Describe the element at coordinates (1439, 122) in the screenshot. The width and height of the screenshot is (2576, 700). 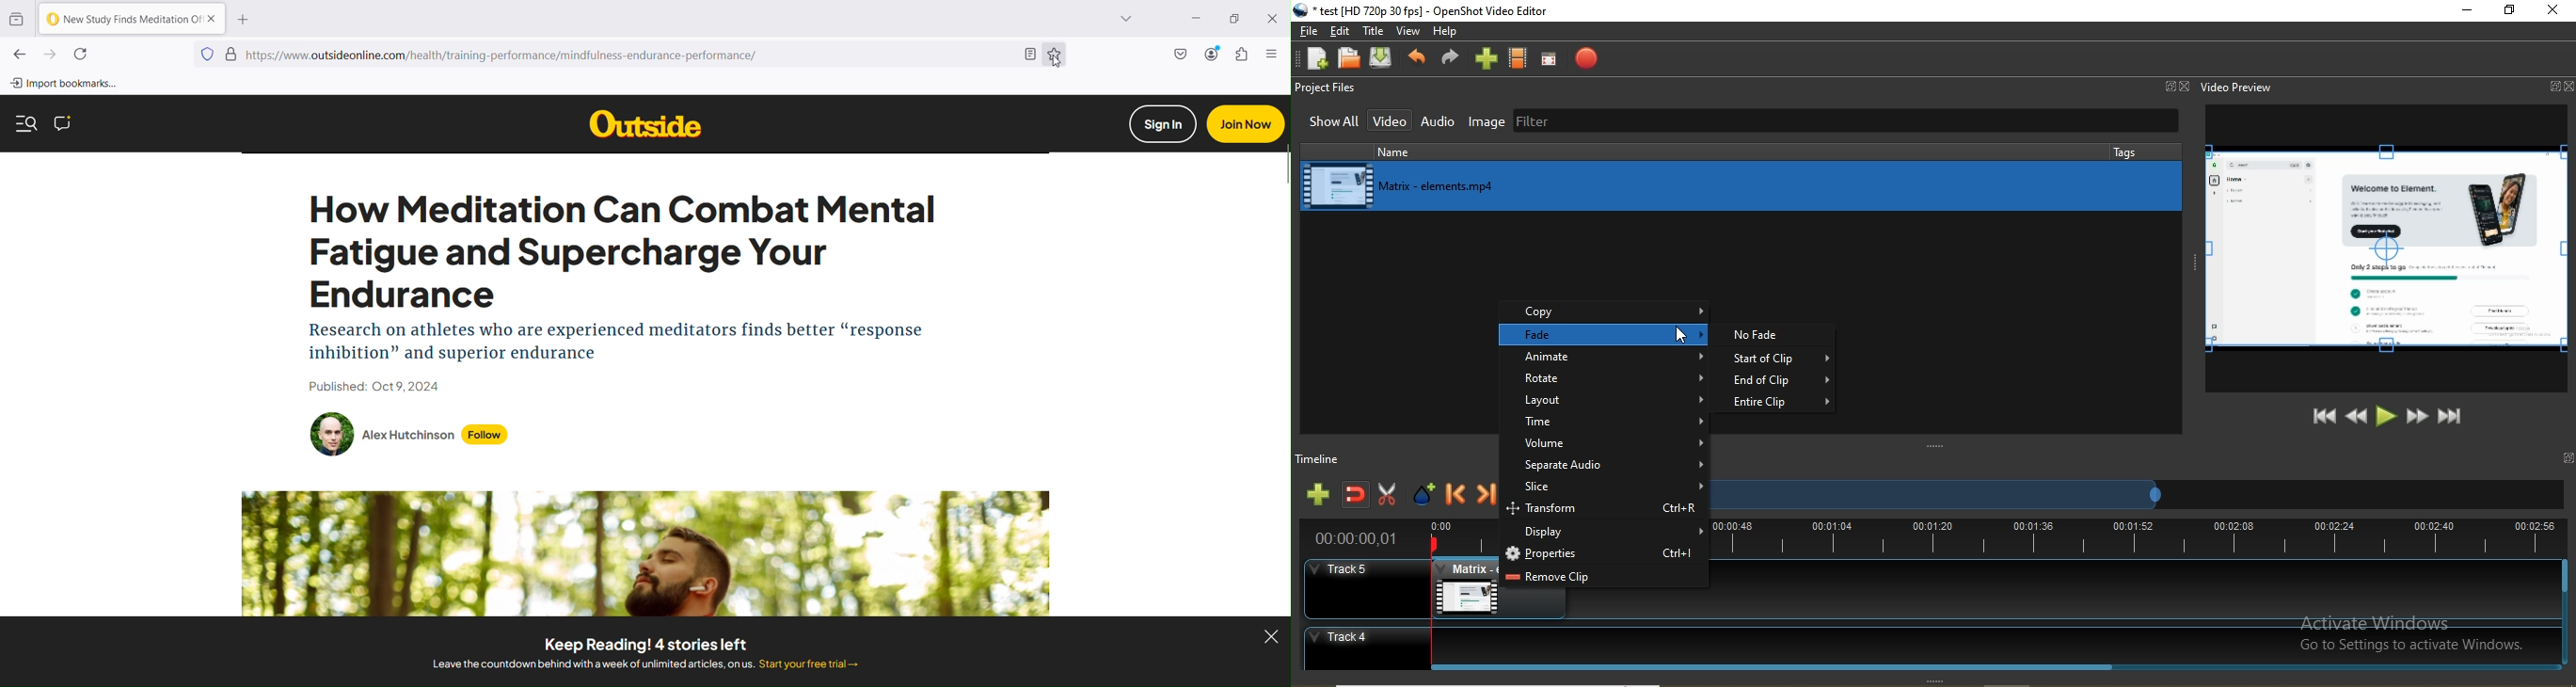
I see `Audio` at that location.